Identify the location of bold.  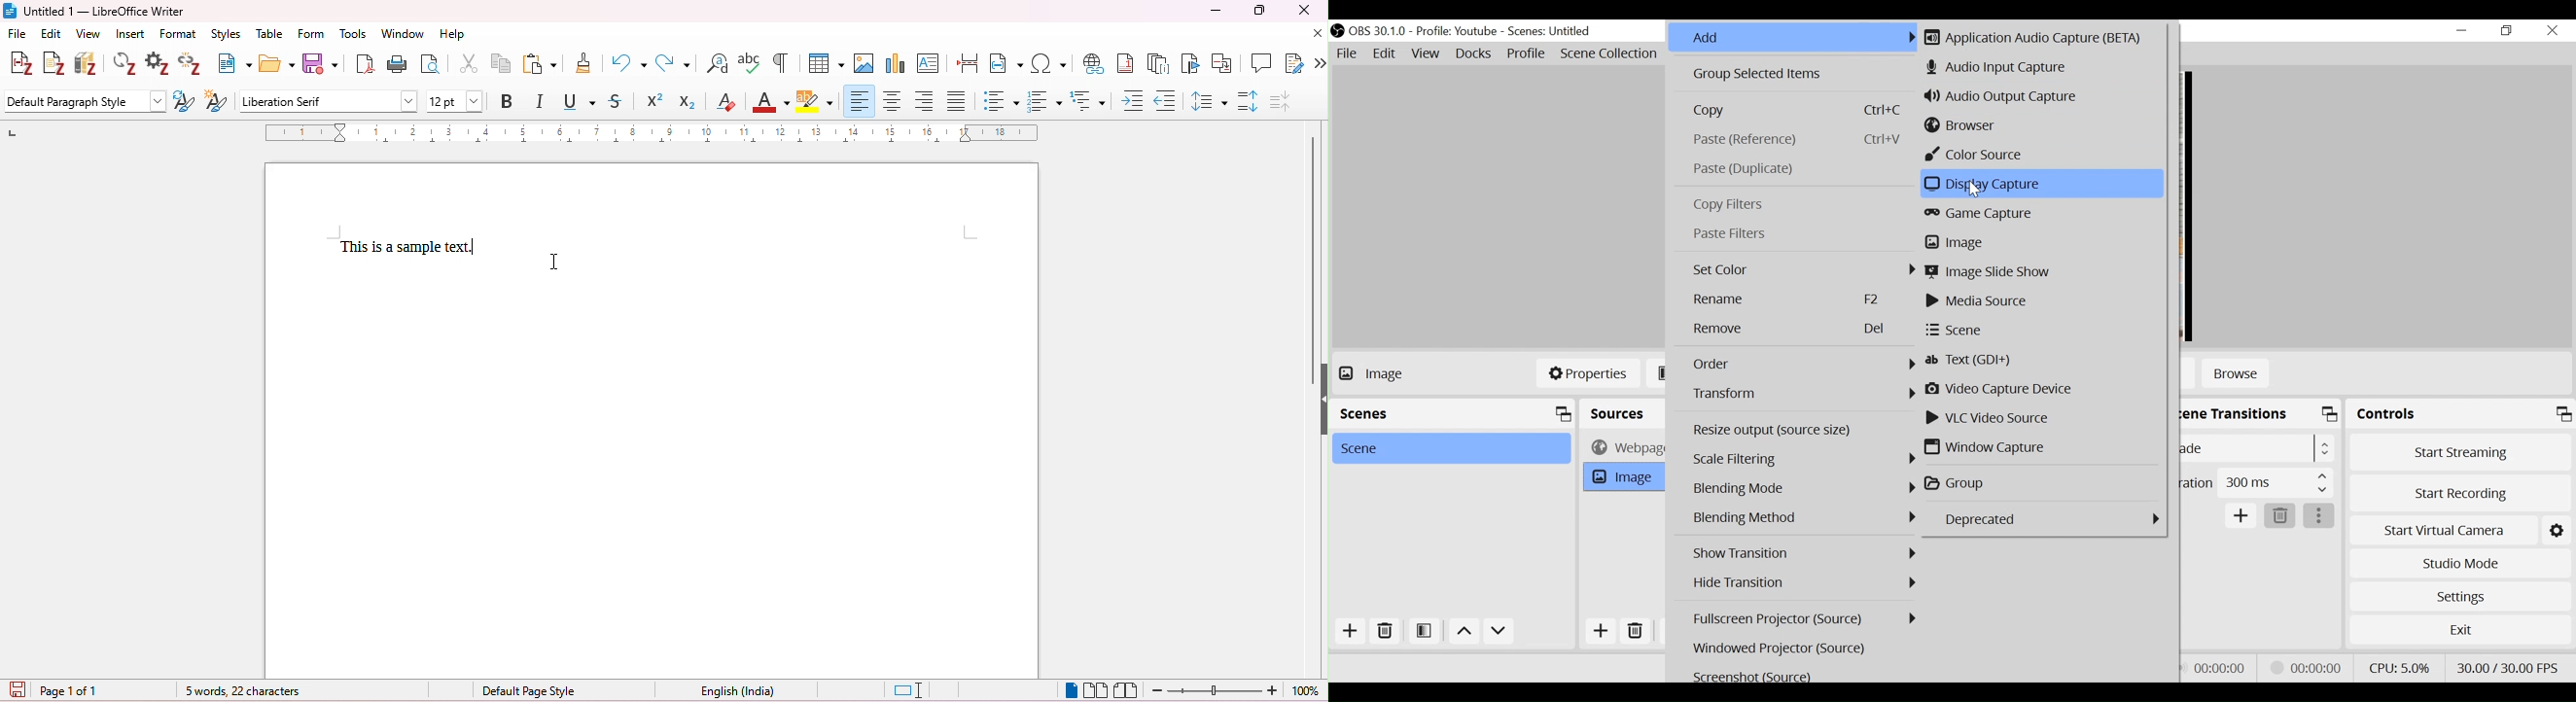
(508, 101).